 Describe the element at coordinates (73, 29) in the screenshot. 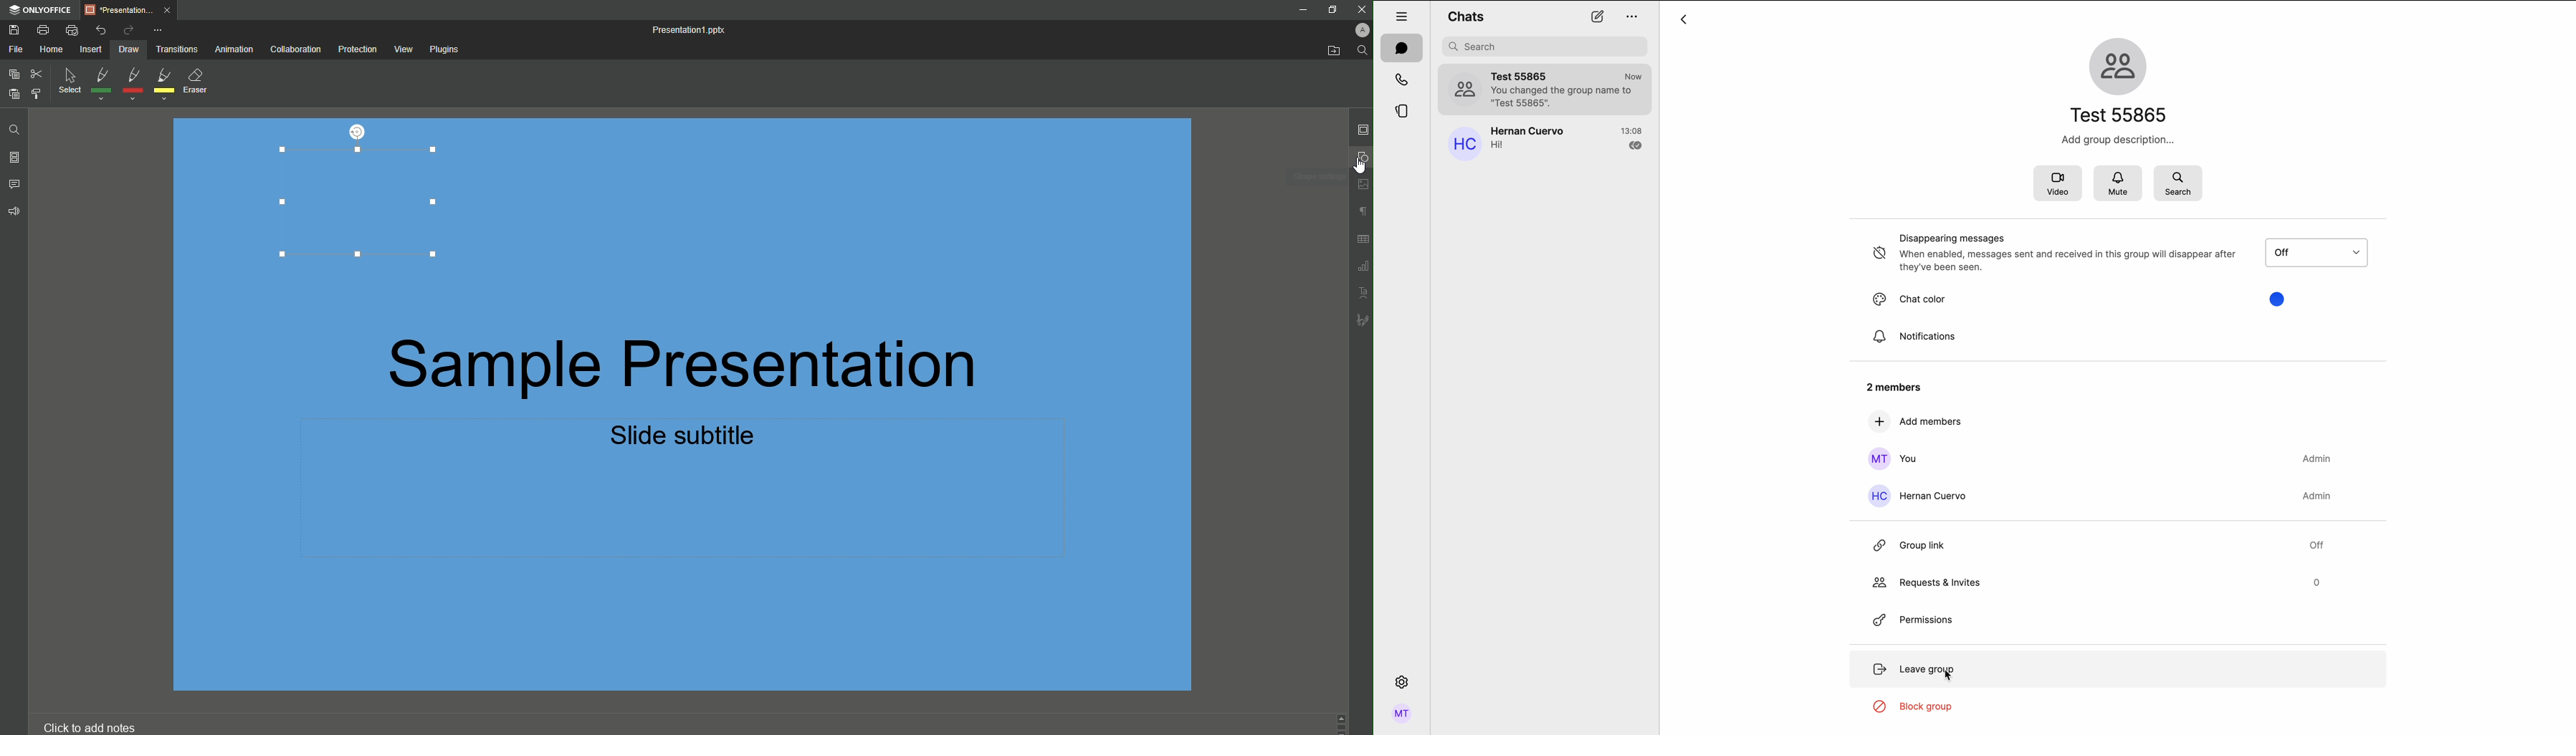

I see `Quick Print` at that location.